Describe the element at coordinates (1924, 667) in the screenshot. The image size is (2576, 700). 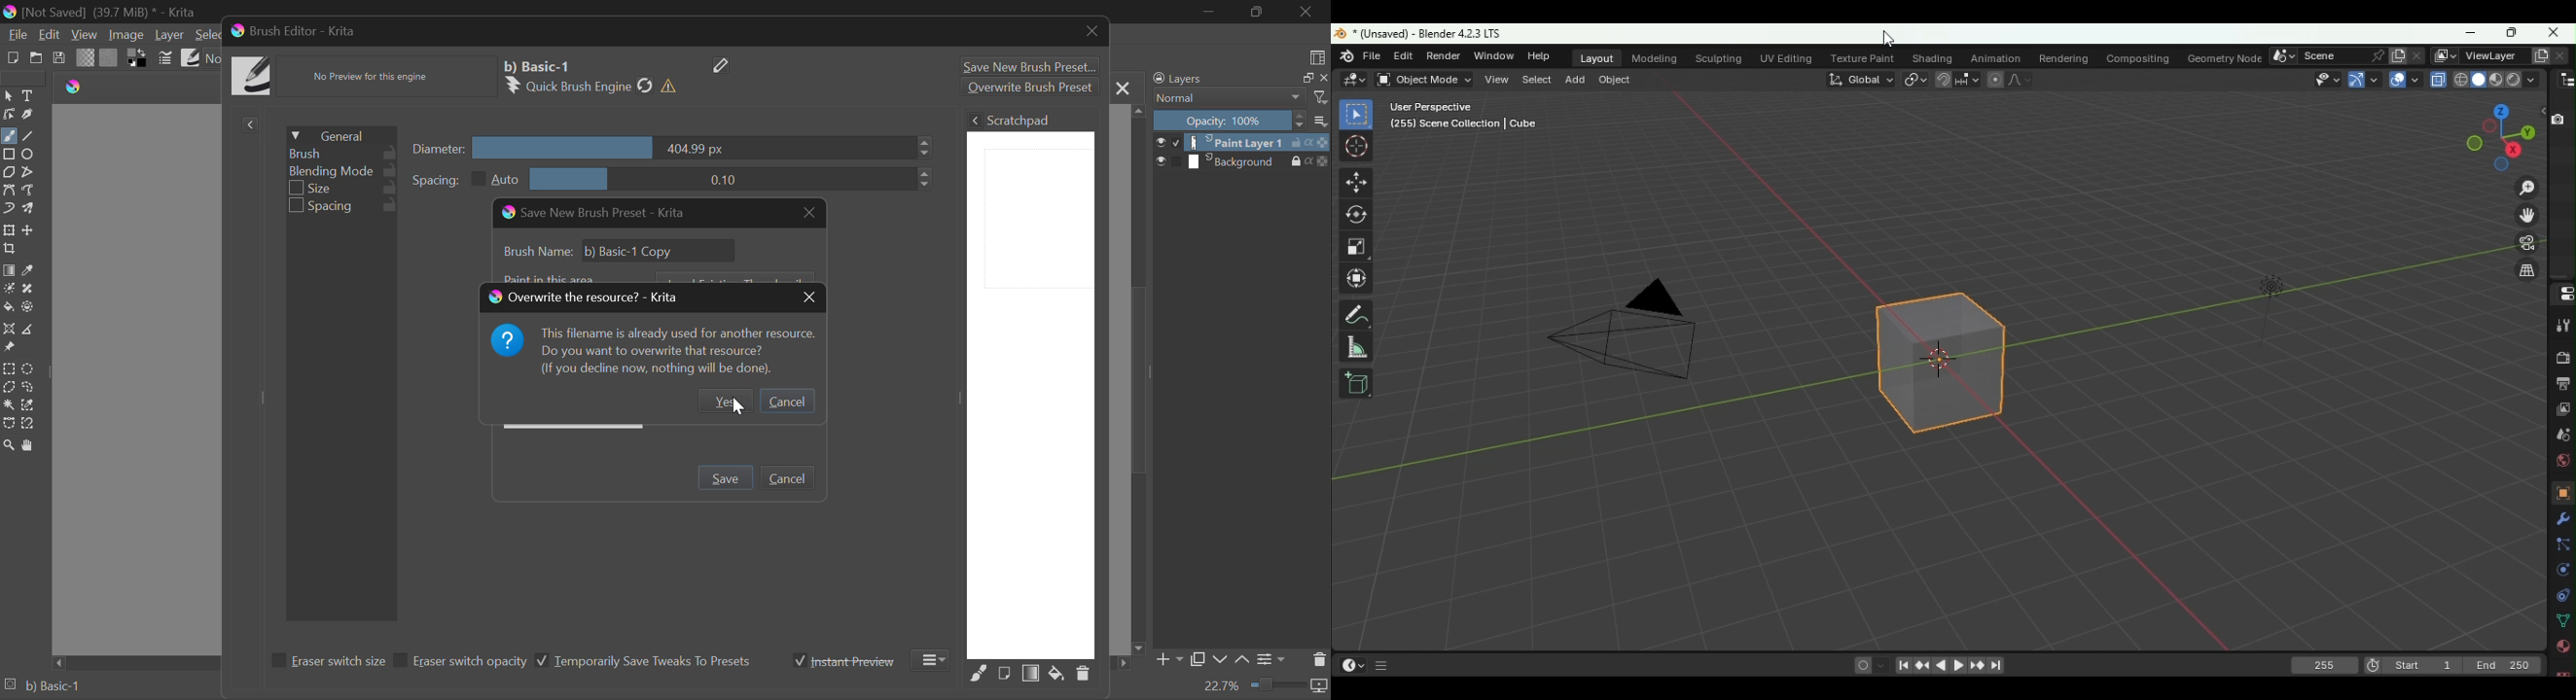
I see `Jump to previous/next frame` at that location.